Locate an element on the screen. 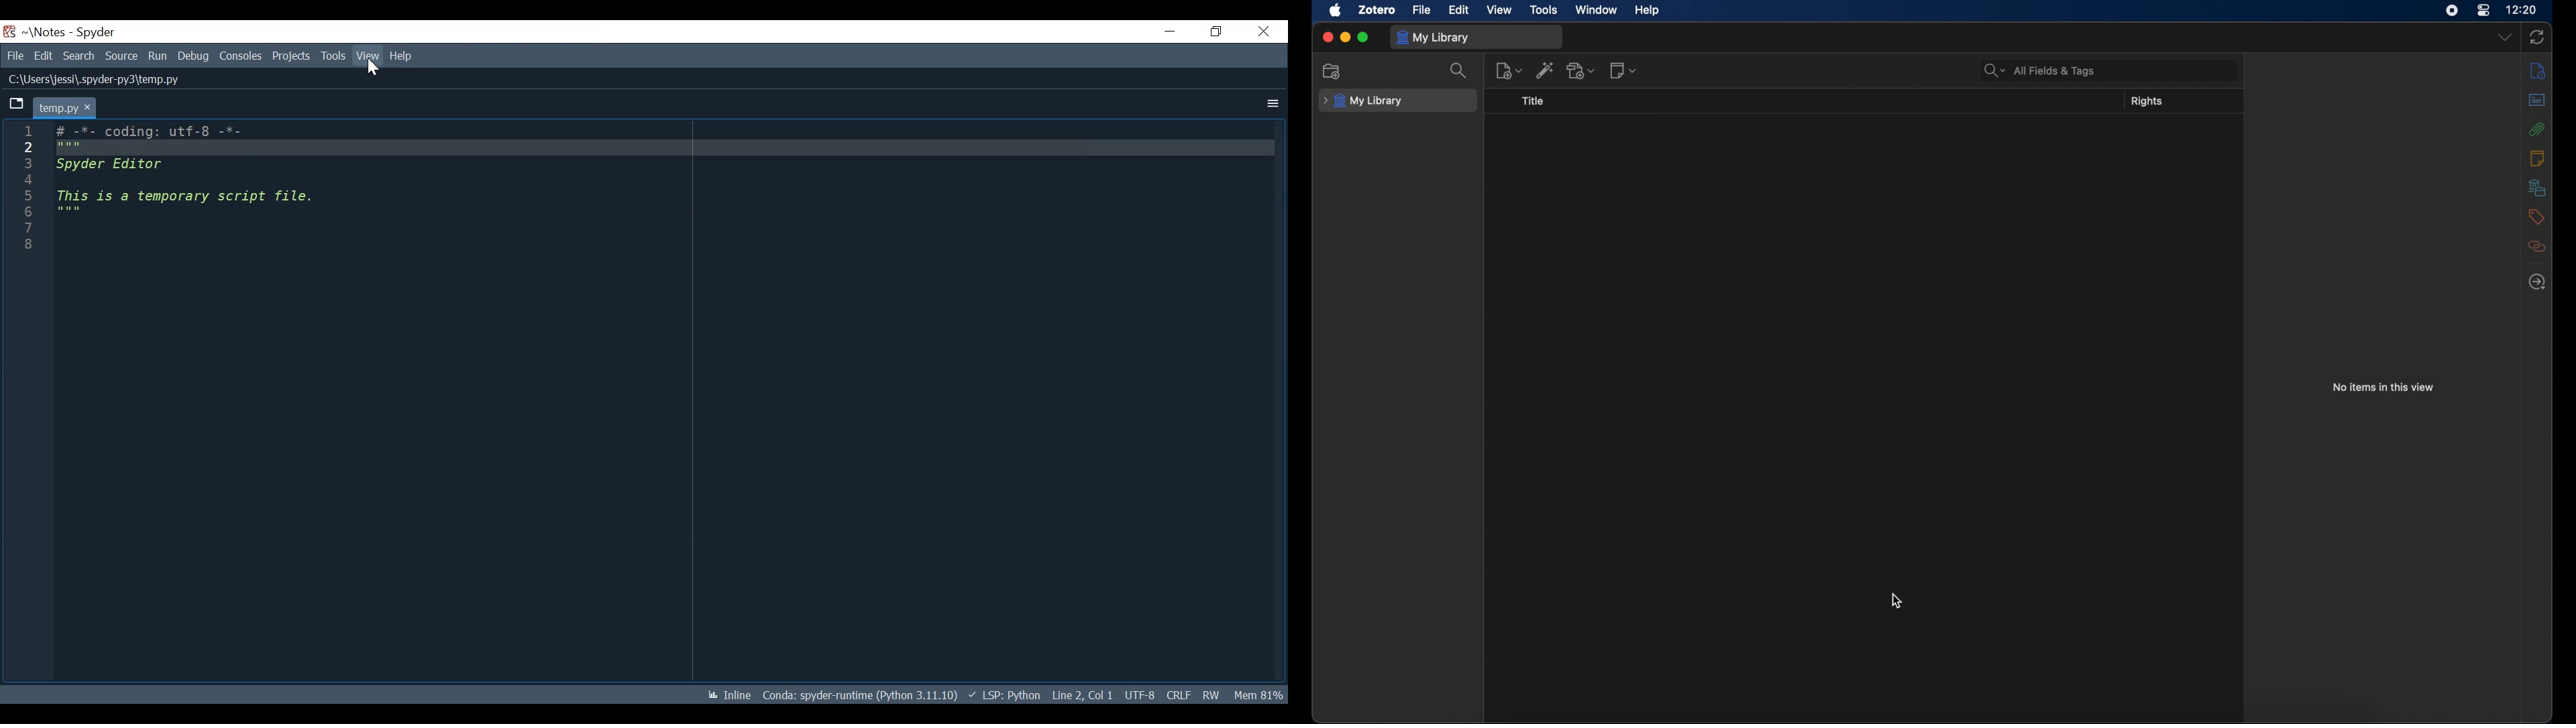 The width and height of the screenshot is (2576, 728). temp.py is located at coordinates (64, 107).